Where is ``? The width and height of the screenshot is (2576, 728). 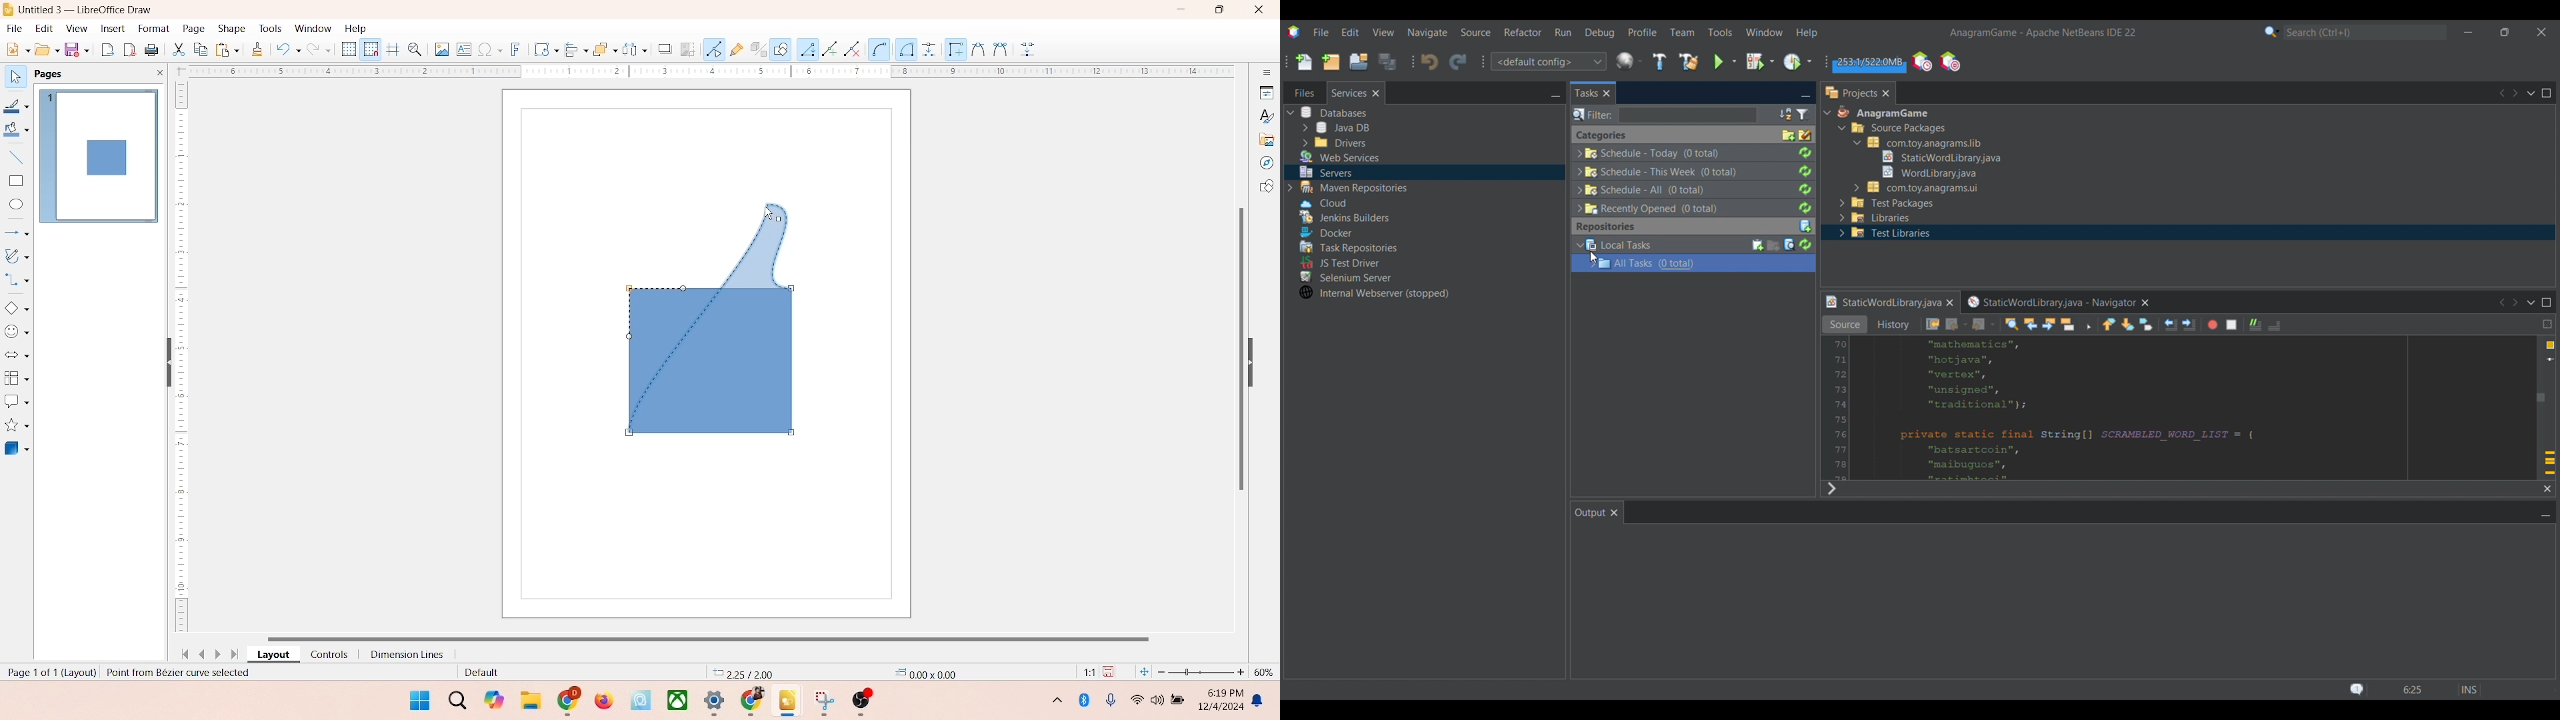
 is located at coordinates (2251, 323).